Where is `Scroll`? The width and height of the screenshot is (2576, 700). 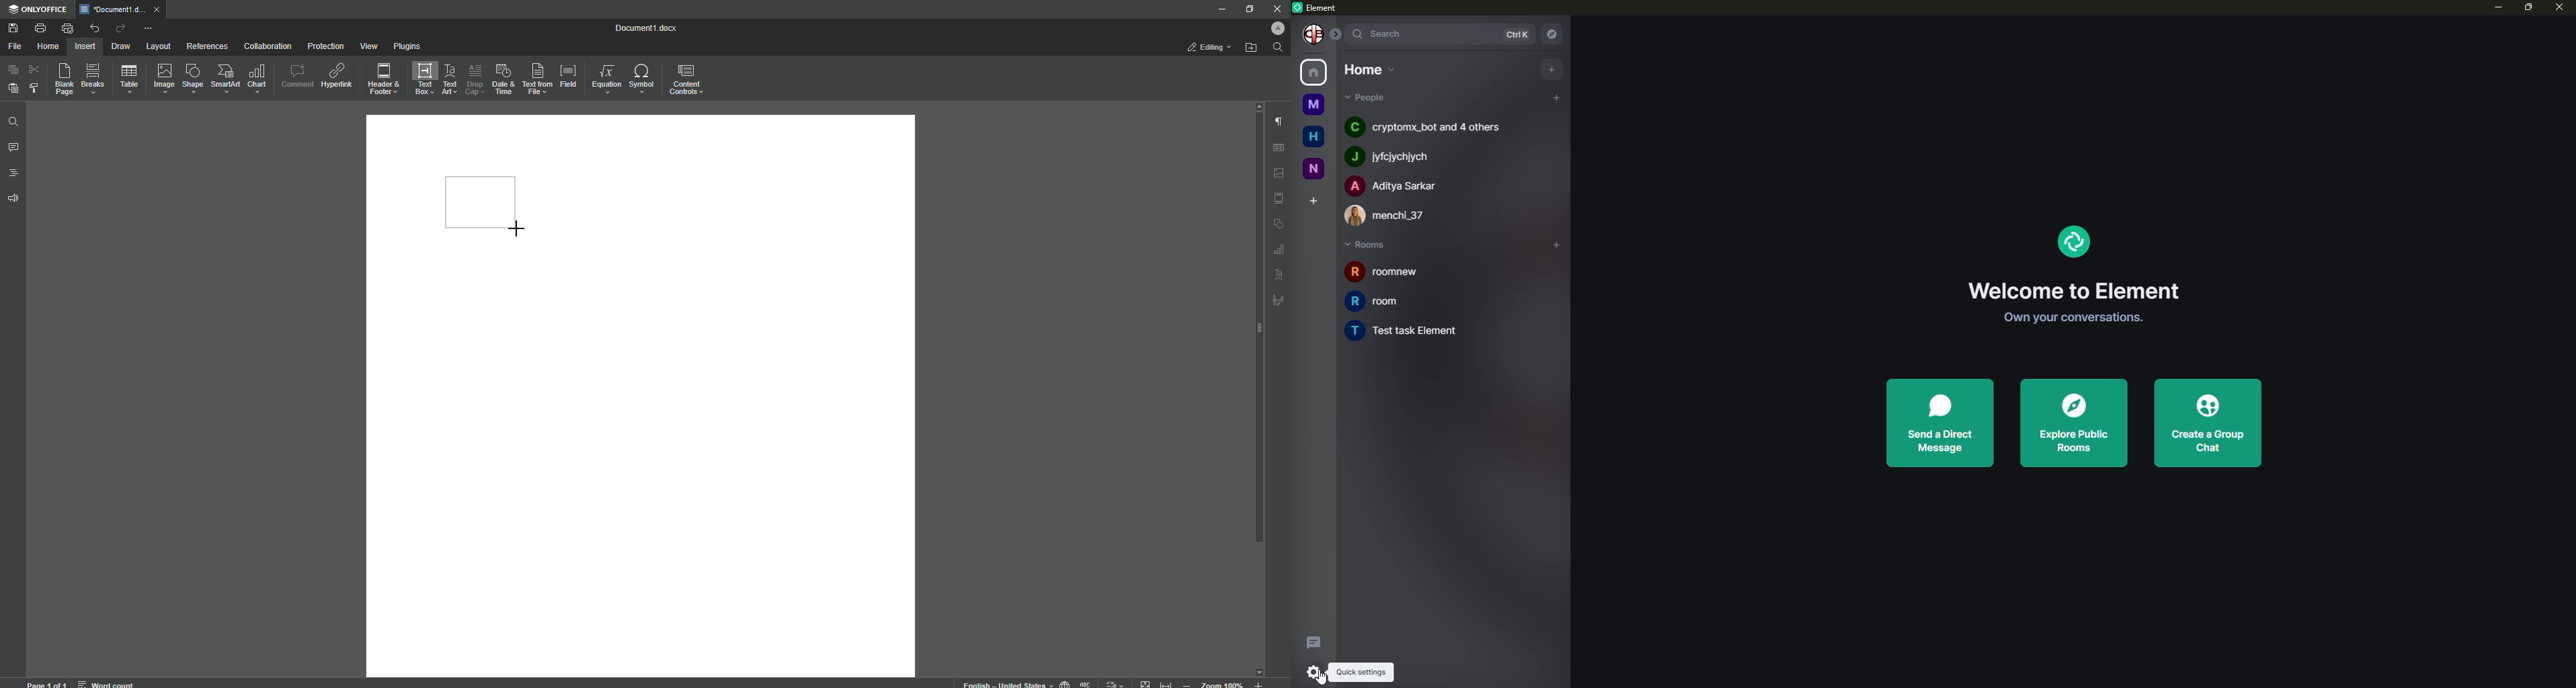 Scroll is located at coordinates (1255, 337).